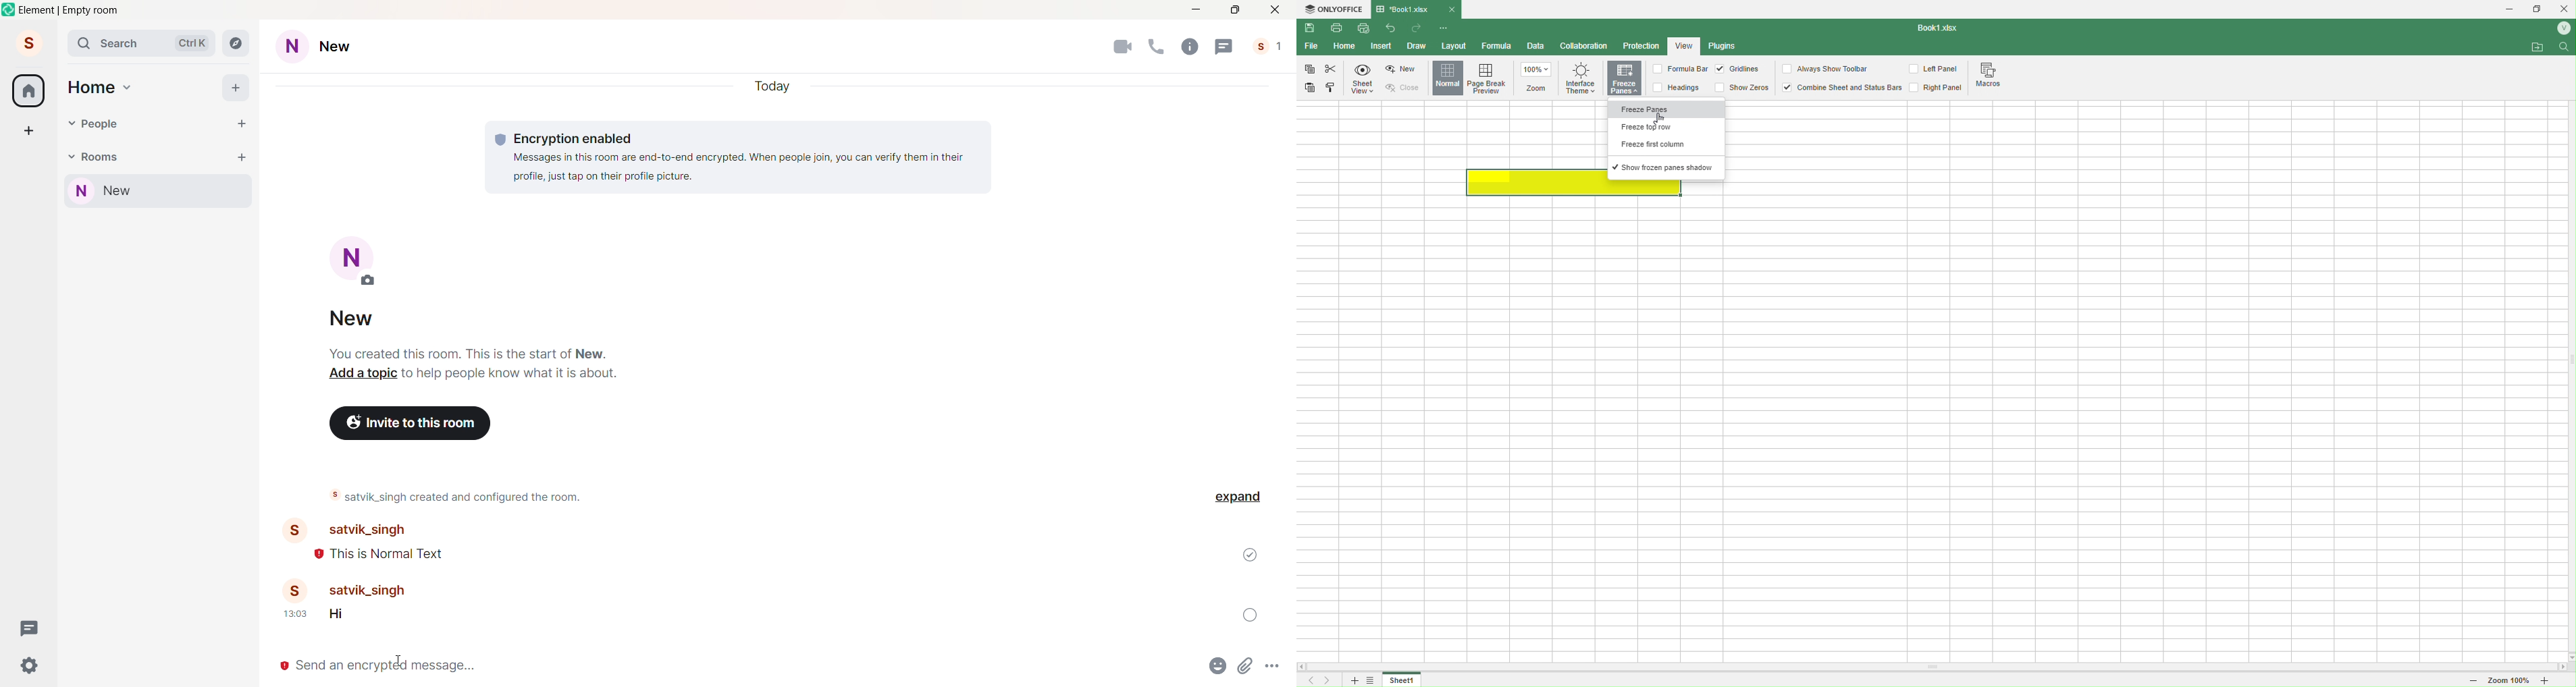 Image resolution: width=2576 pixels, height=700 pixels. What do you see at coordinates (1641, 47) in the screenshot?
I see `Protection` at bounding box center [1641, 47].